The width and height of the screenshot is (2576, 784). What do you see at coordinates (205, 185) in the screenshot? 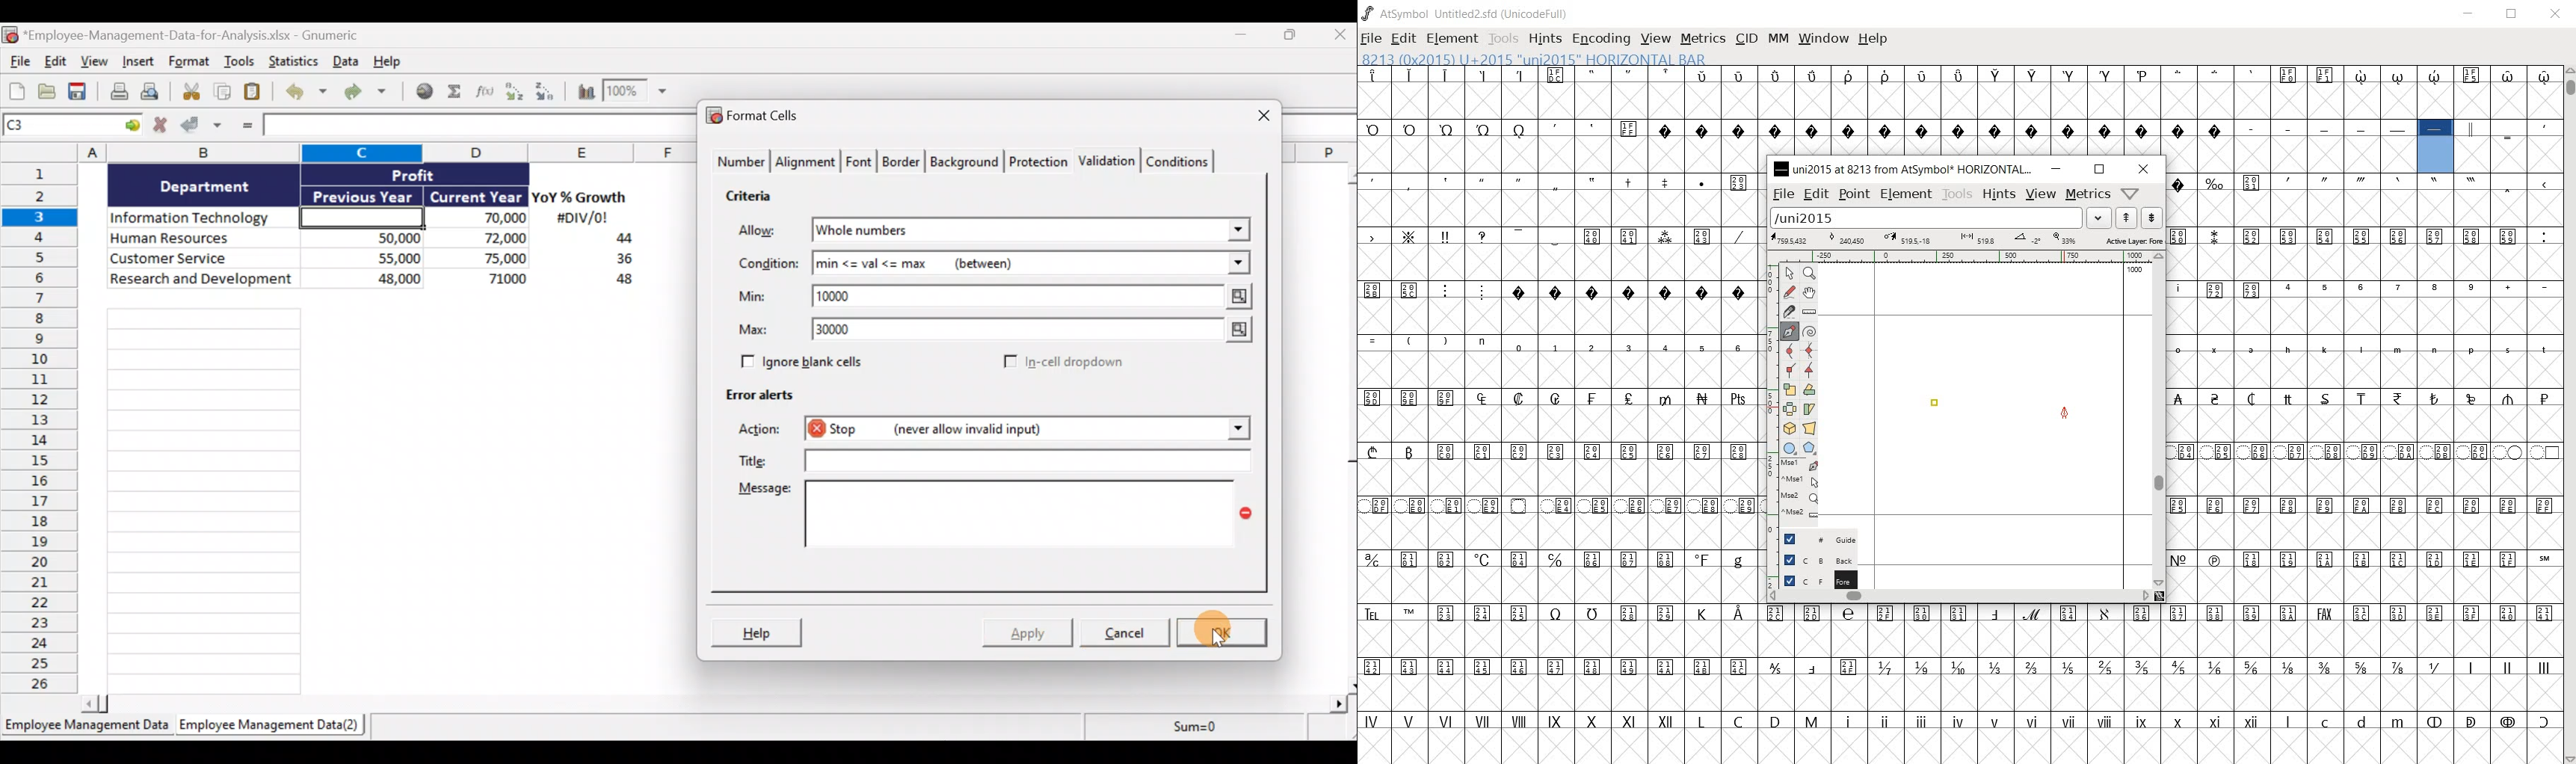
I see `Department` at bounding box center [205, 185].